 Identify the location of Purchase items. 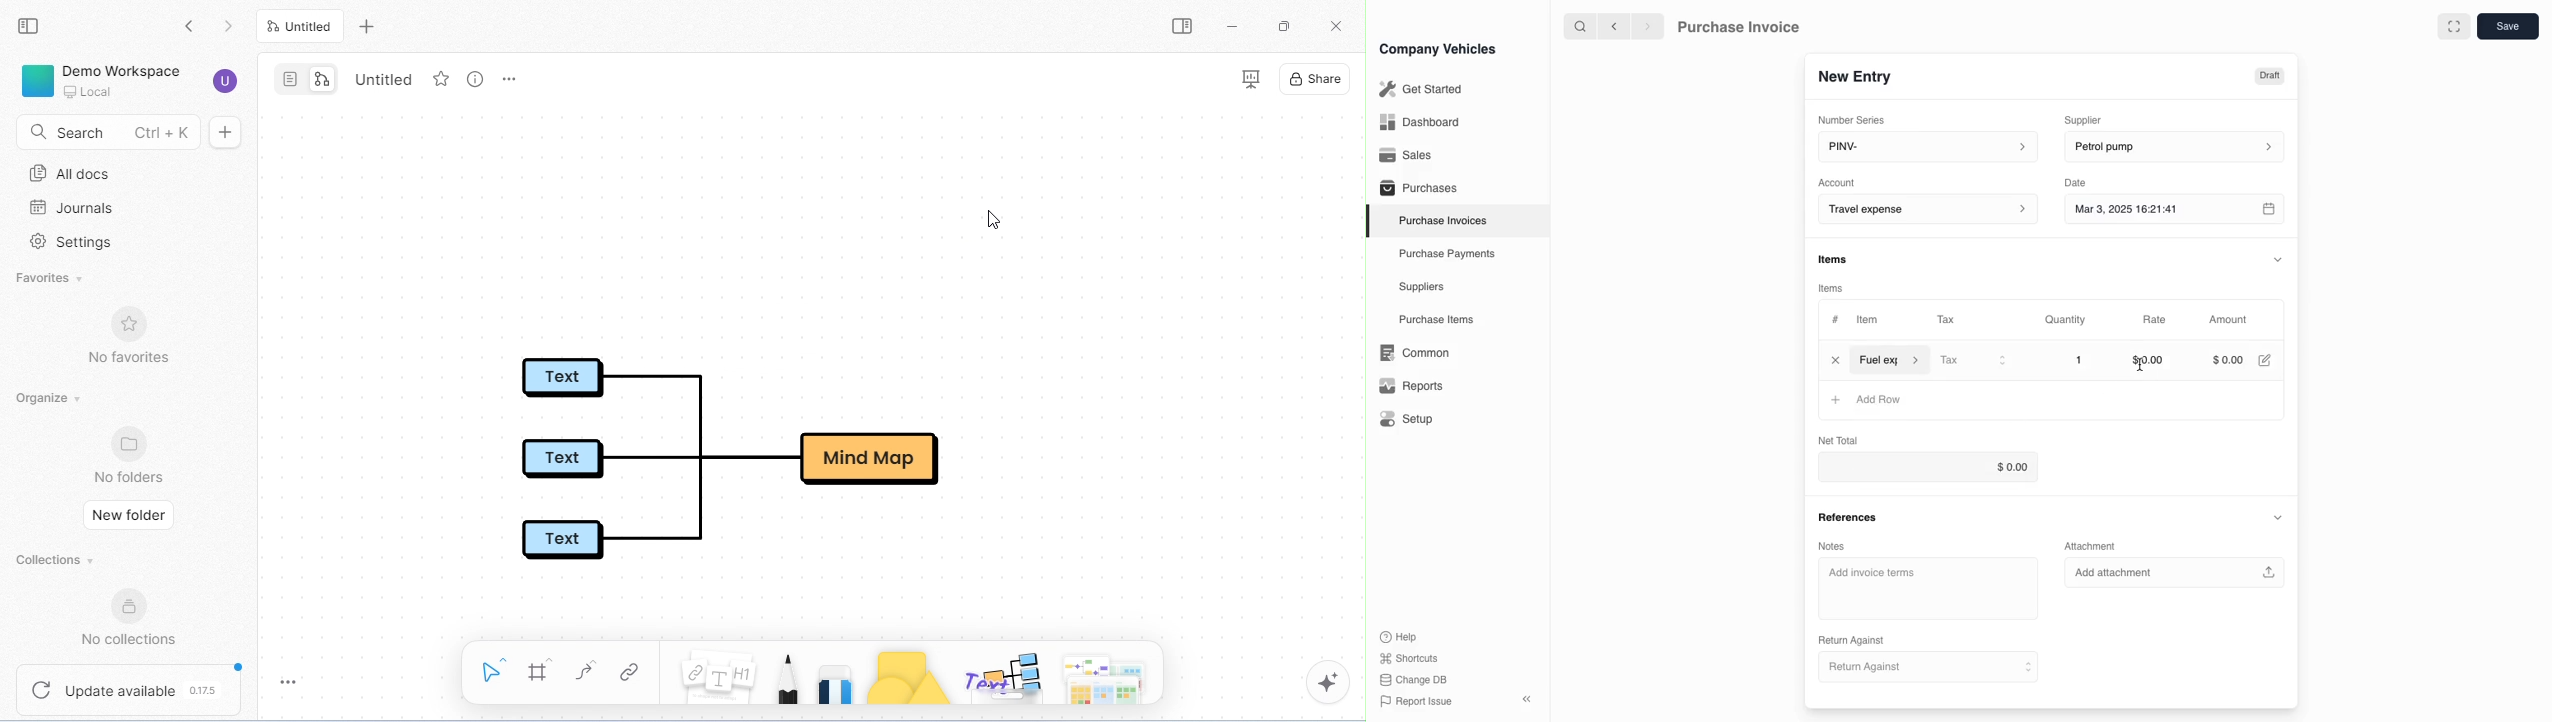
(1430, 320).